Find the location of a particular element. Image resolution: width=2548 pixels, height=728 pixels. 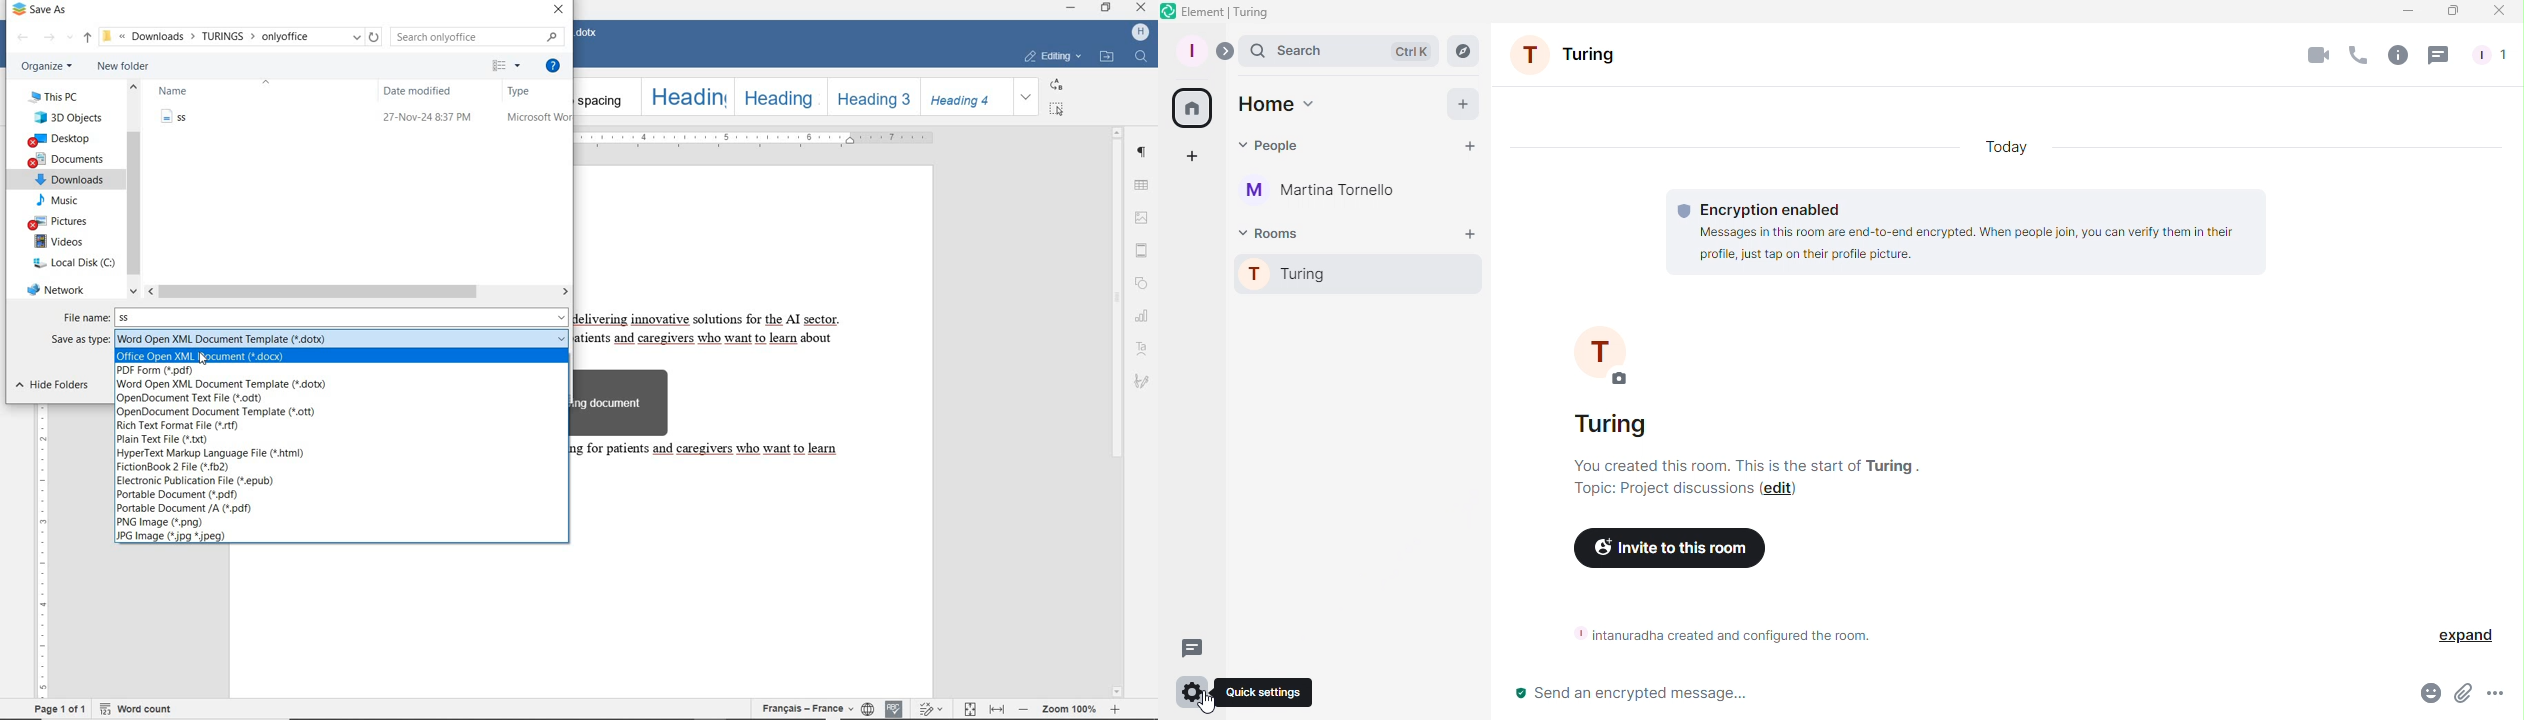

DOTX is located at coordinates (228, 385).